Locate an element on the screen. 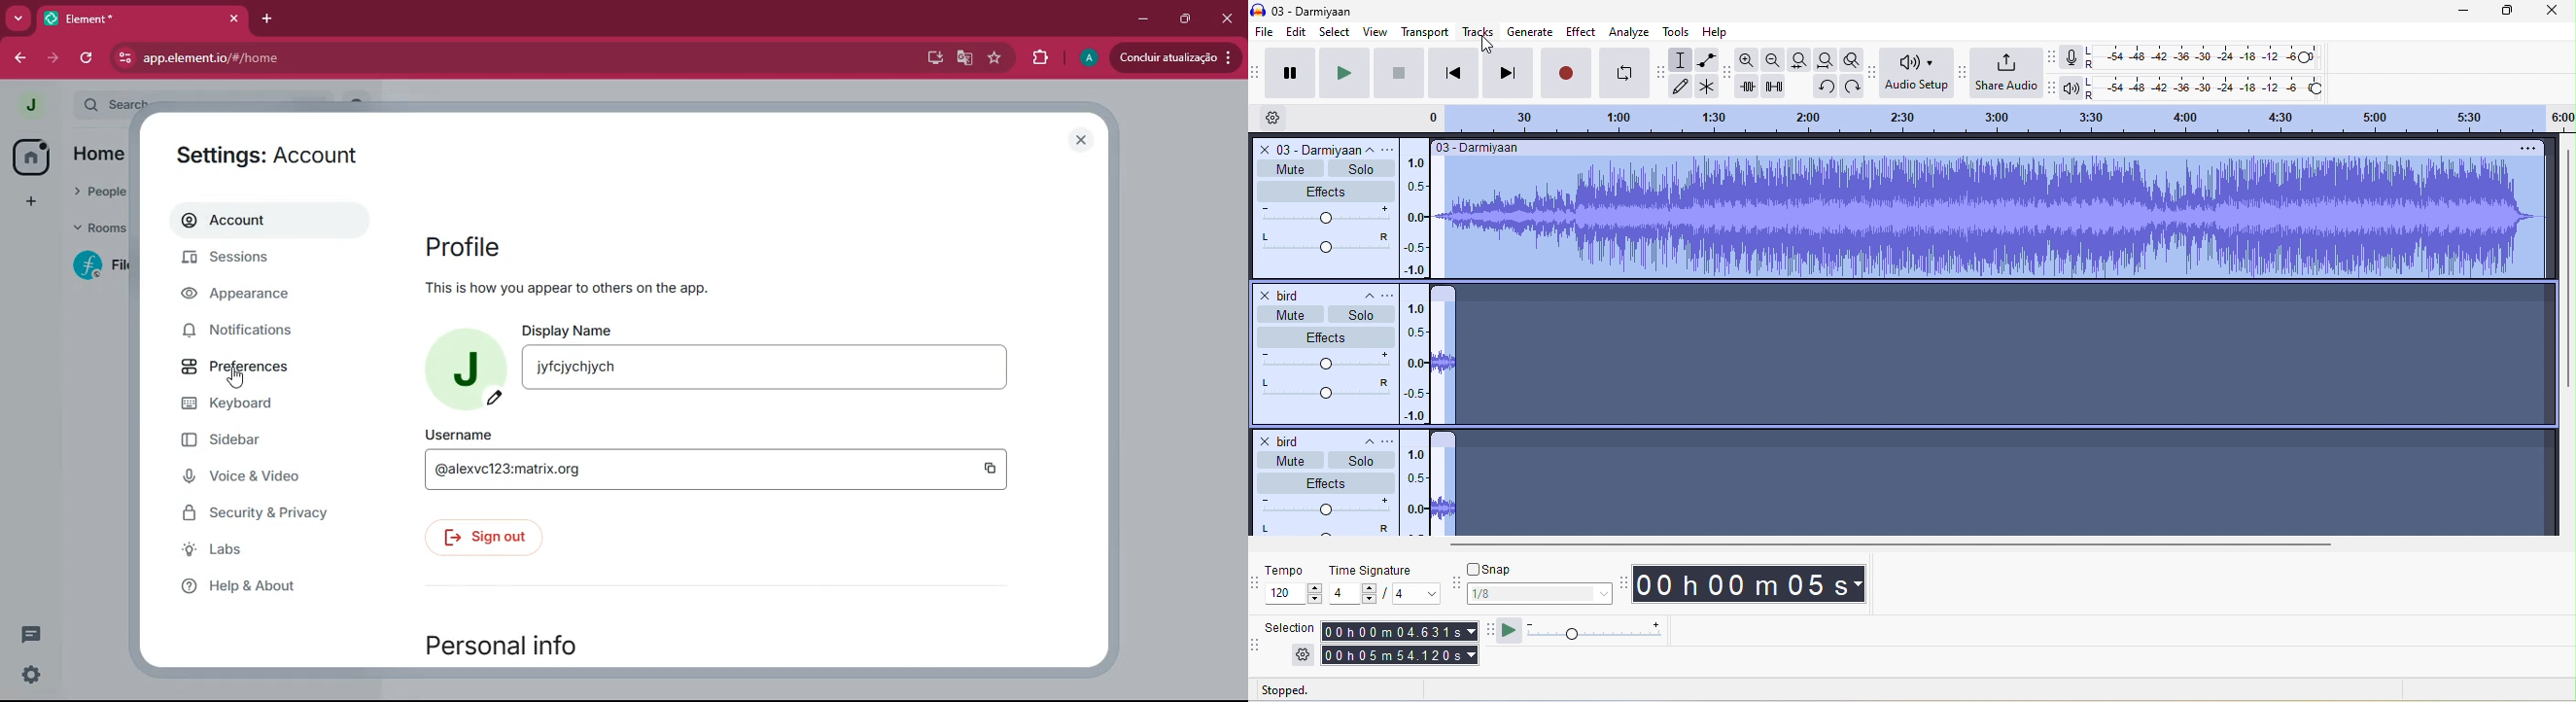 The height and width of the screenshot is (728, 2576). sign out is located at coordinates (498, 538).